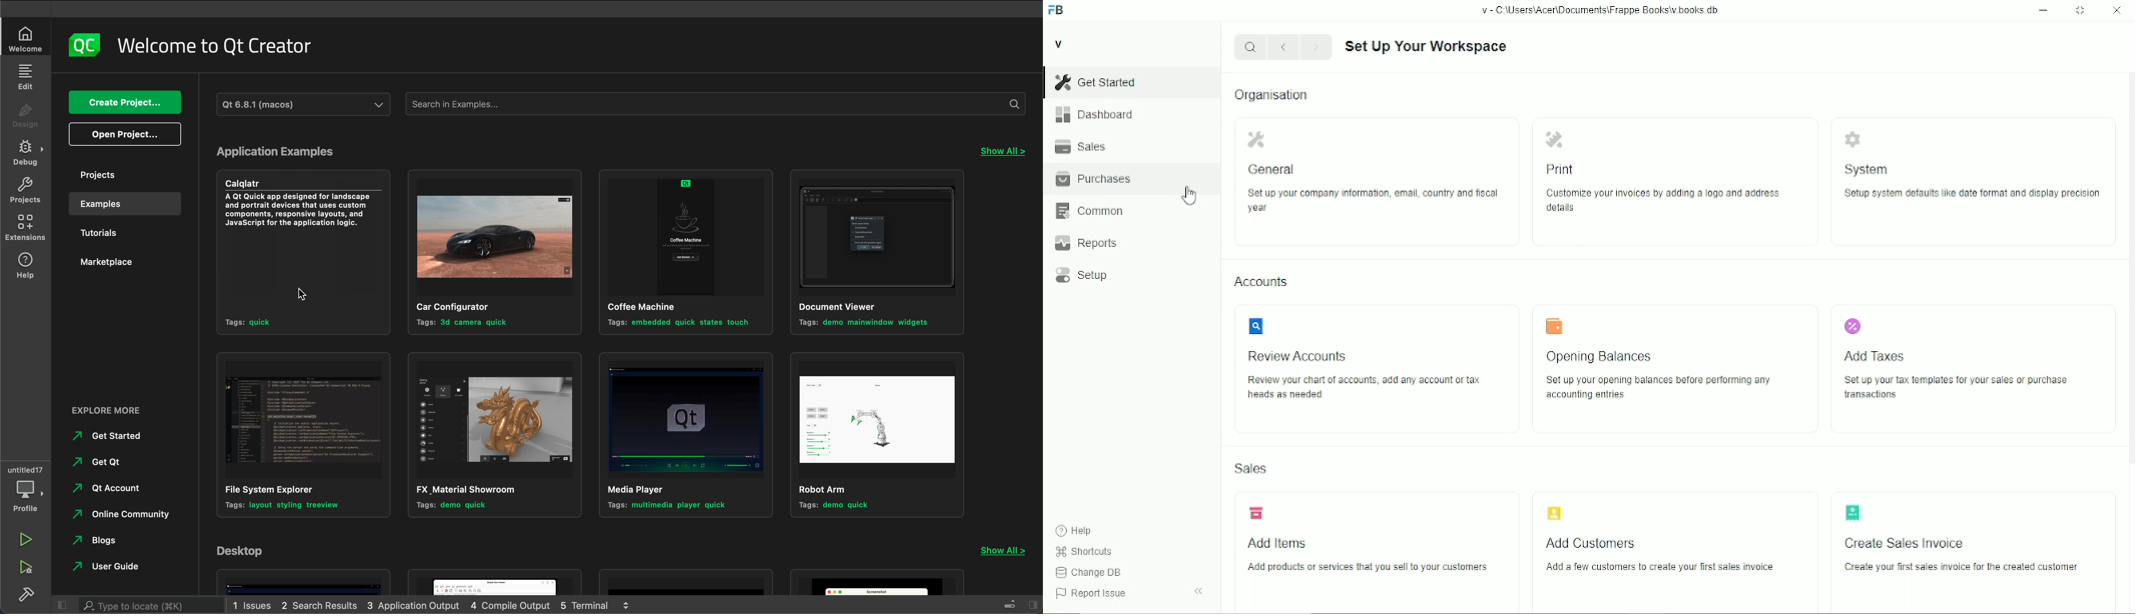  What do you see at coordinates (498, 582) in the screenshot?
I see `app` at bounding box center [498, 582].